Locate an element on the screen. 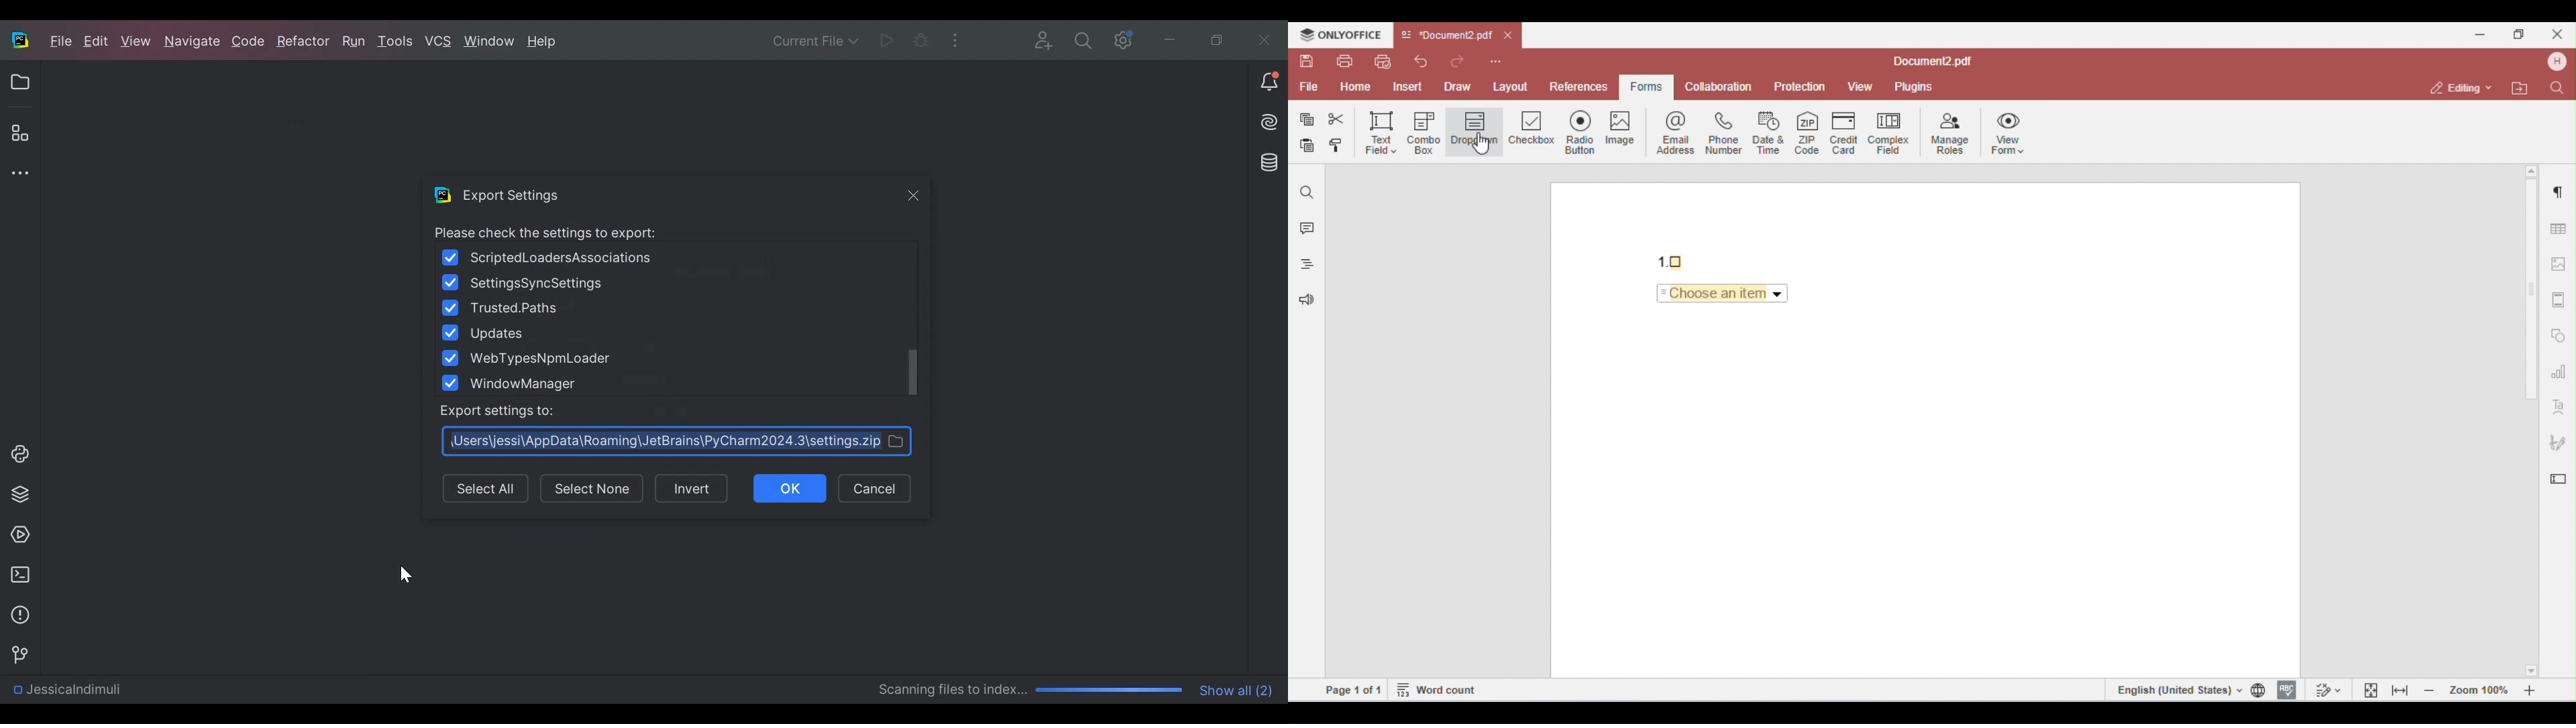  Select None is located at coordinates (592, 489).